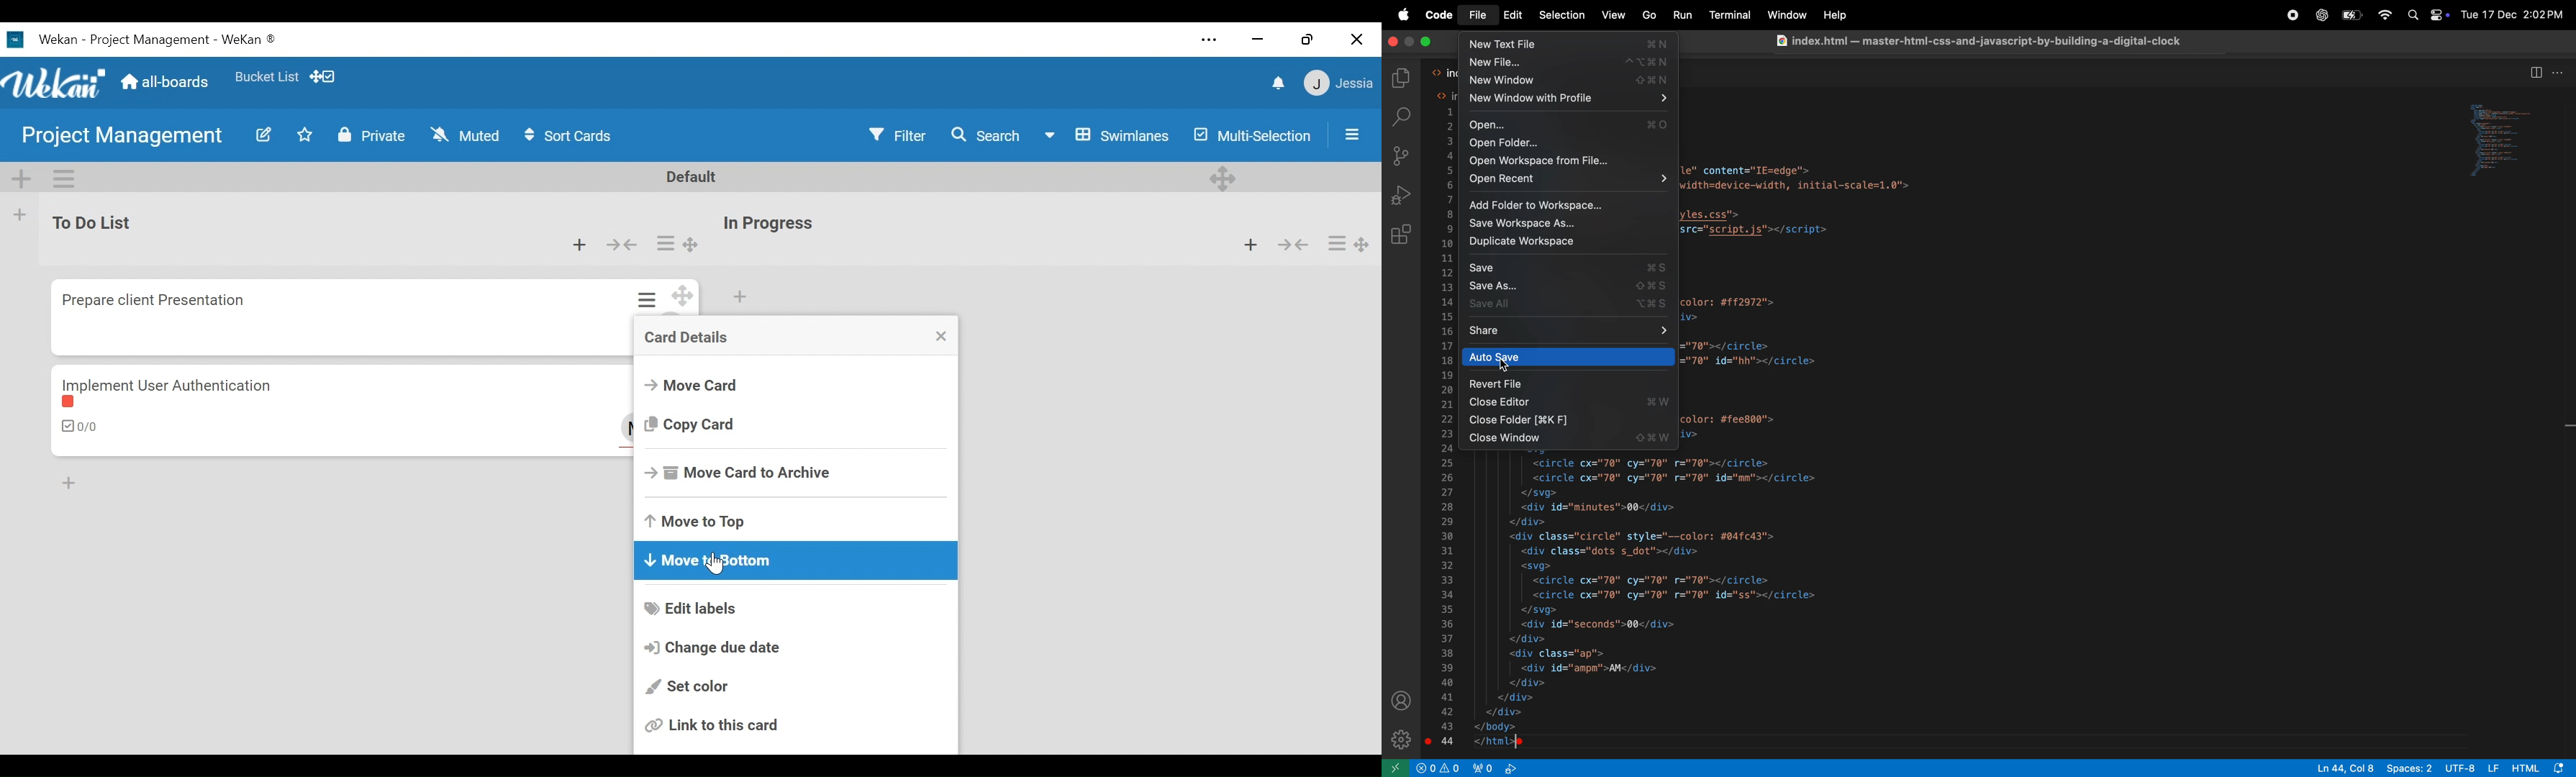 The width and height of the screenshot is (2576, 784). Describe the element at coordinates (1566, 180) in the screenshot. I see `open recent windo` at that location.